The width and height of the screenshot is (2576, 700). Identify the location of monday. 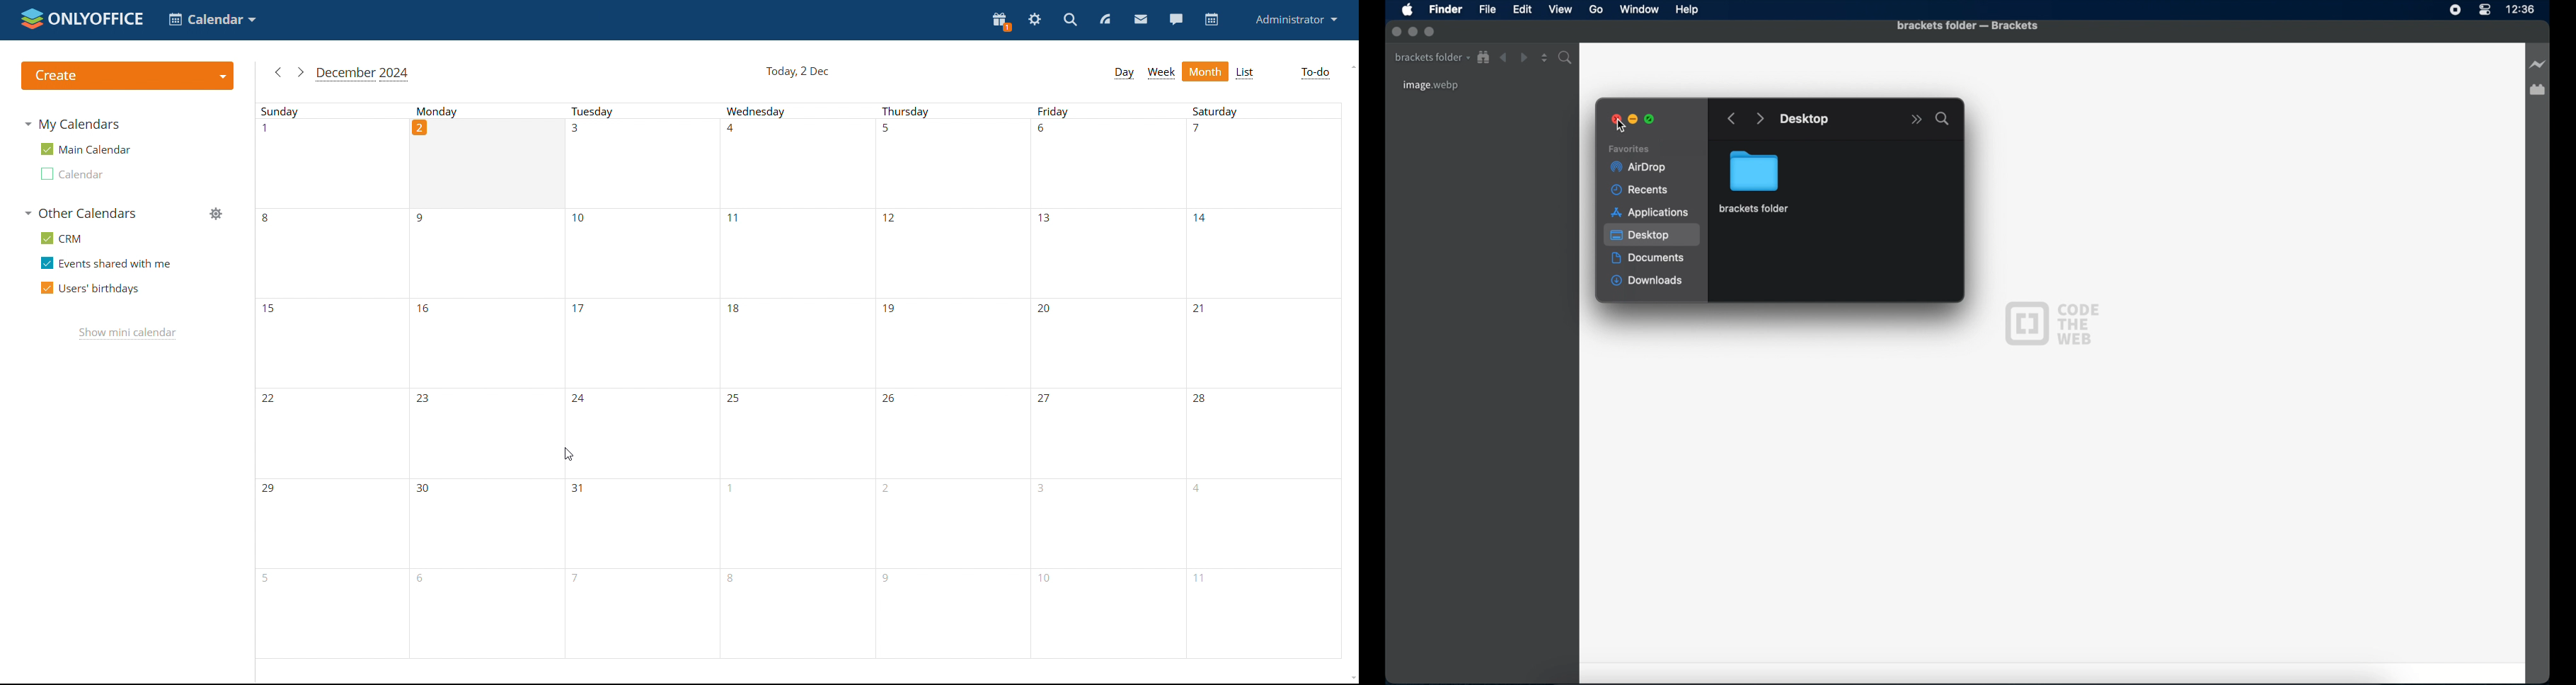
(485, 381).